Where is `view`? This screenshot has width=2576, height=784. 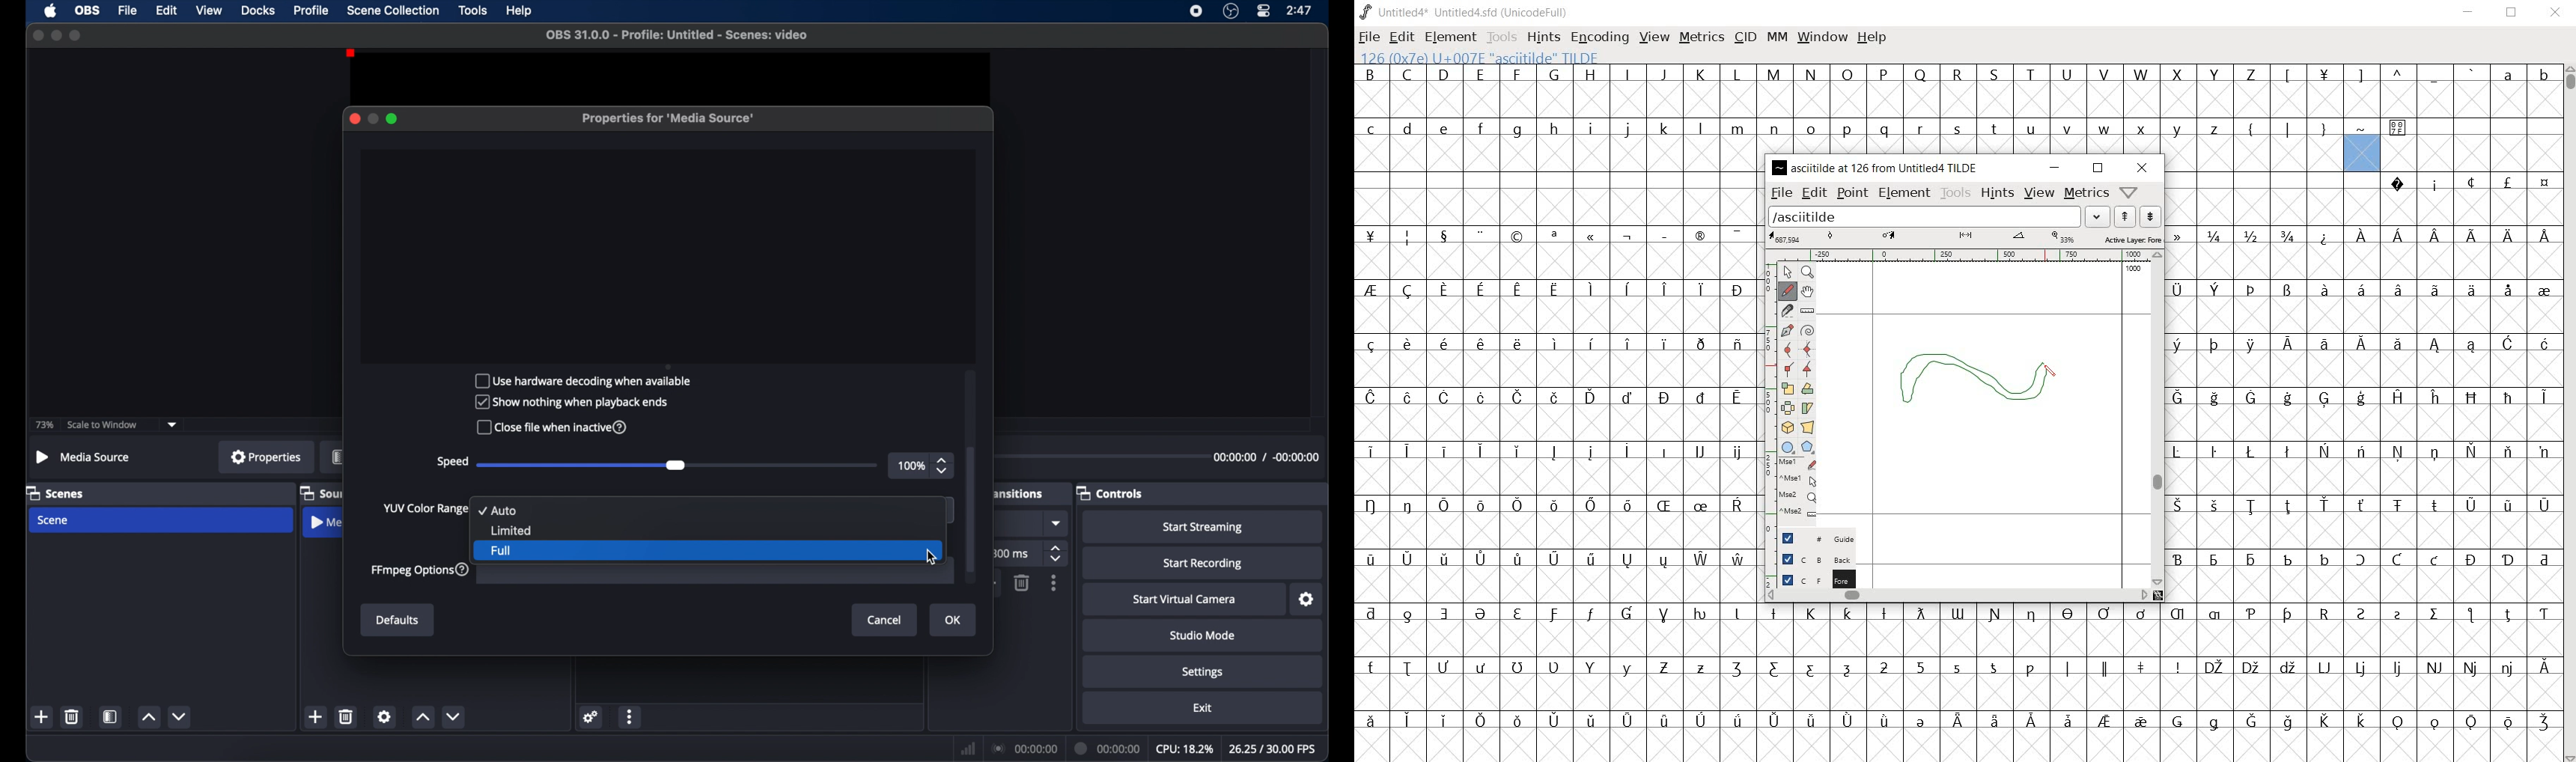 view is located at coordinates (2038, 192).